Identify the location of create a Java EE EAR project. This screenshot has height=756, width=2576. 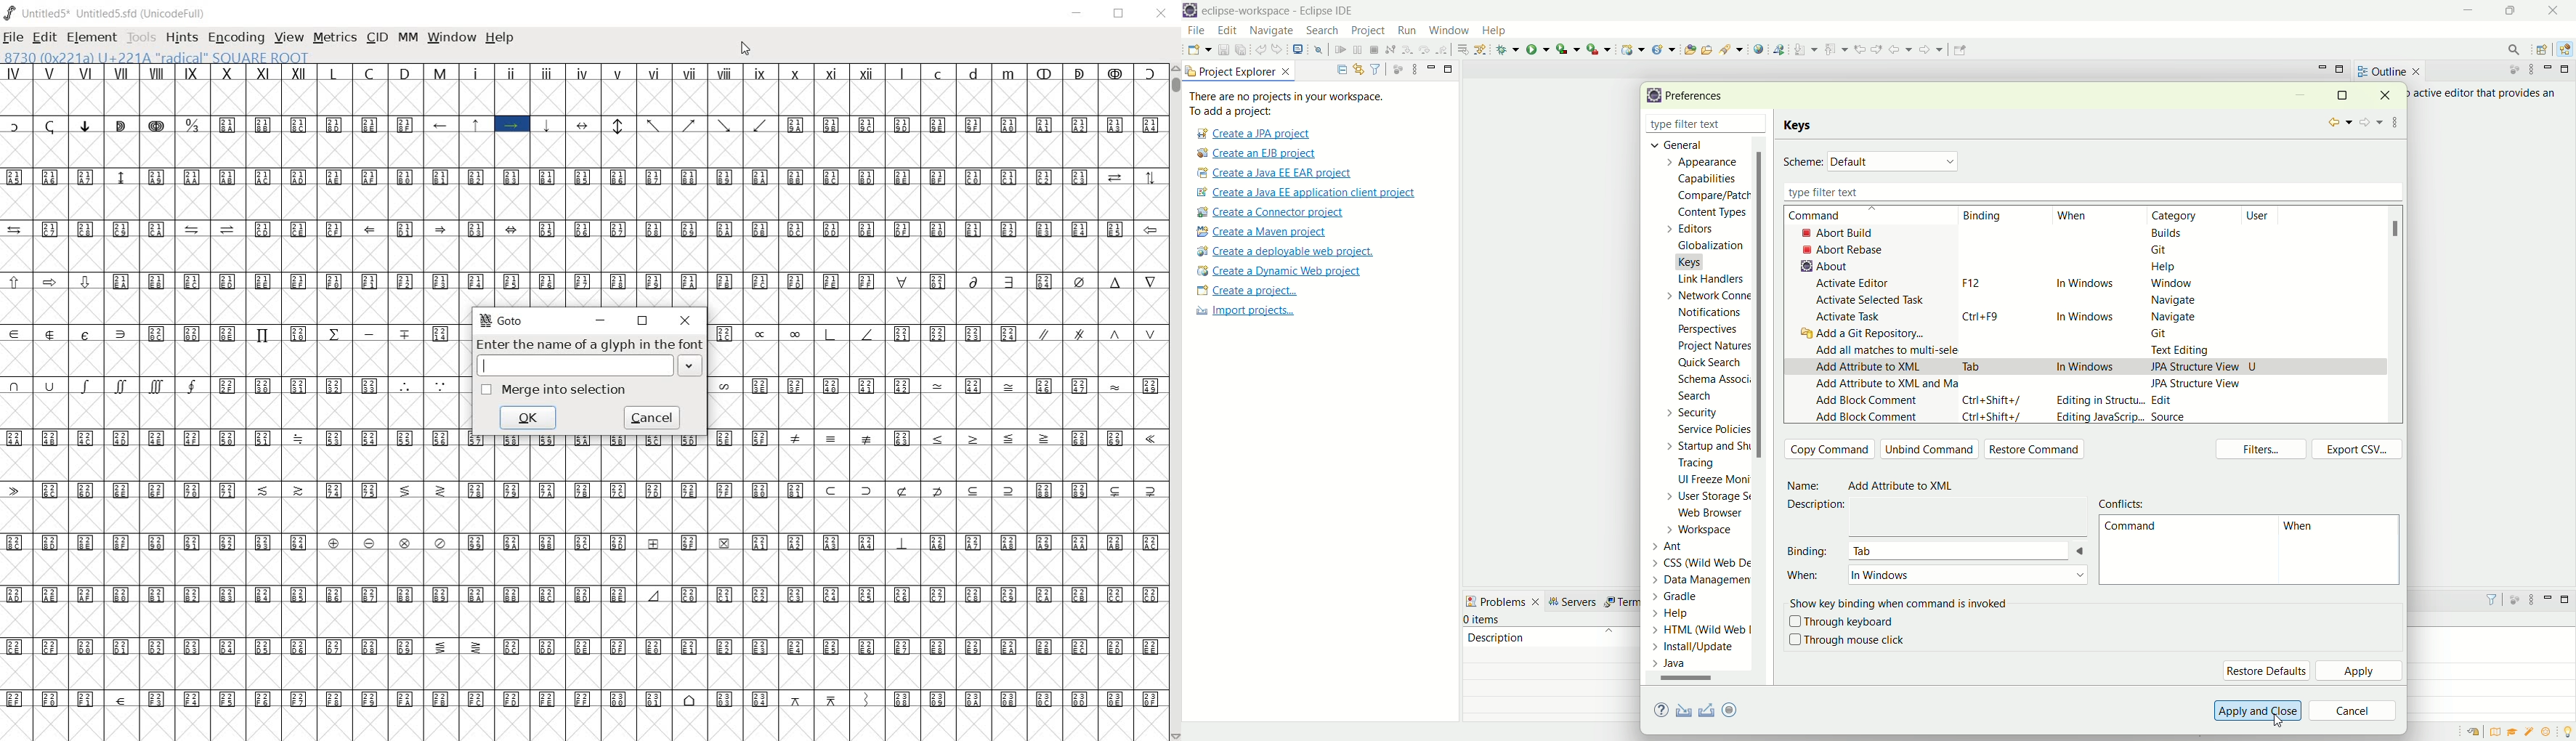
(1276, 173).